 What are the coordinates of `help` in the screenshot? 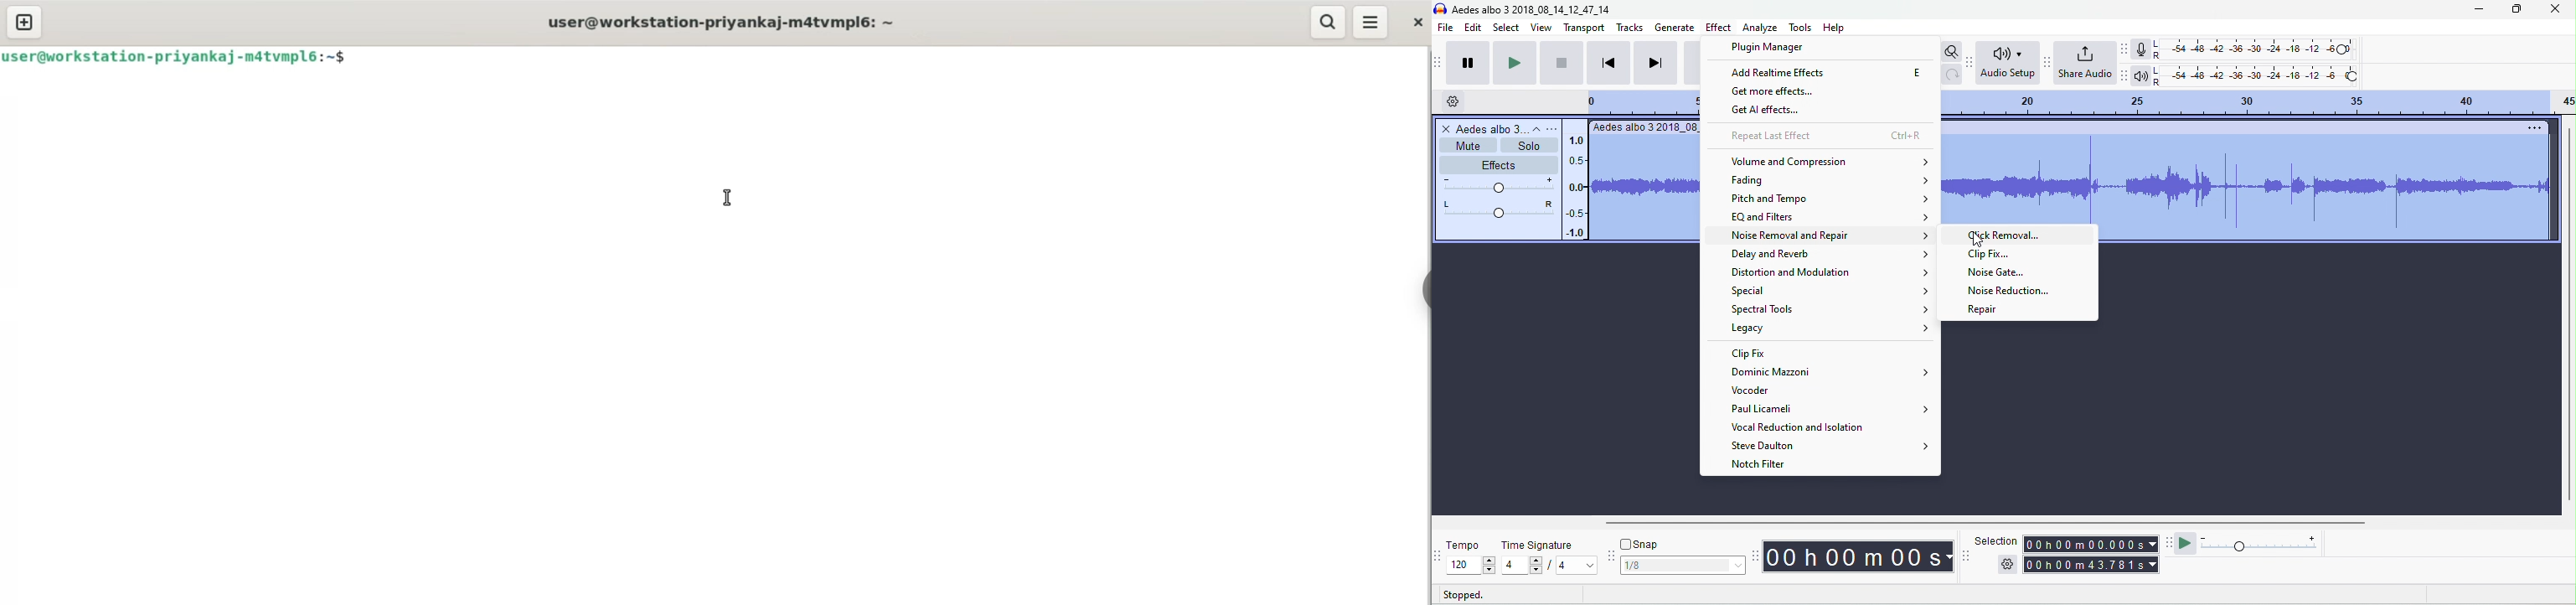 It's located at (1835, 28).